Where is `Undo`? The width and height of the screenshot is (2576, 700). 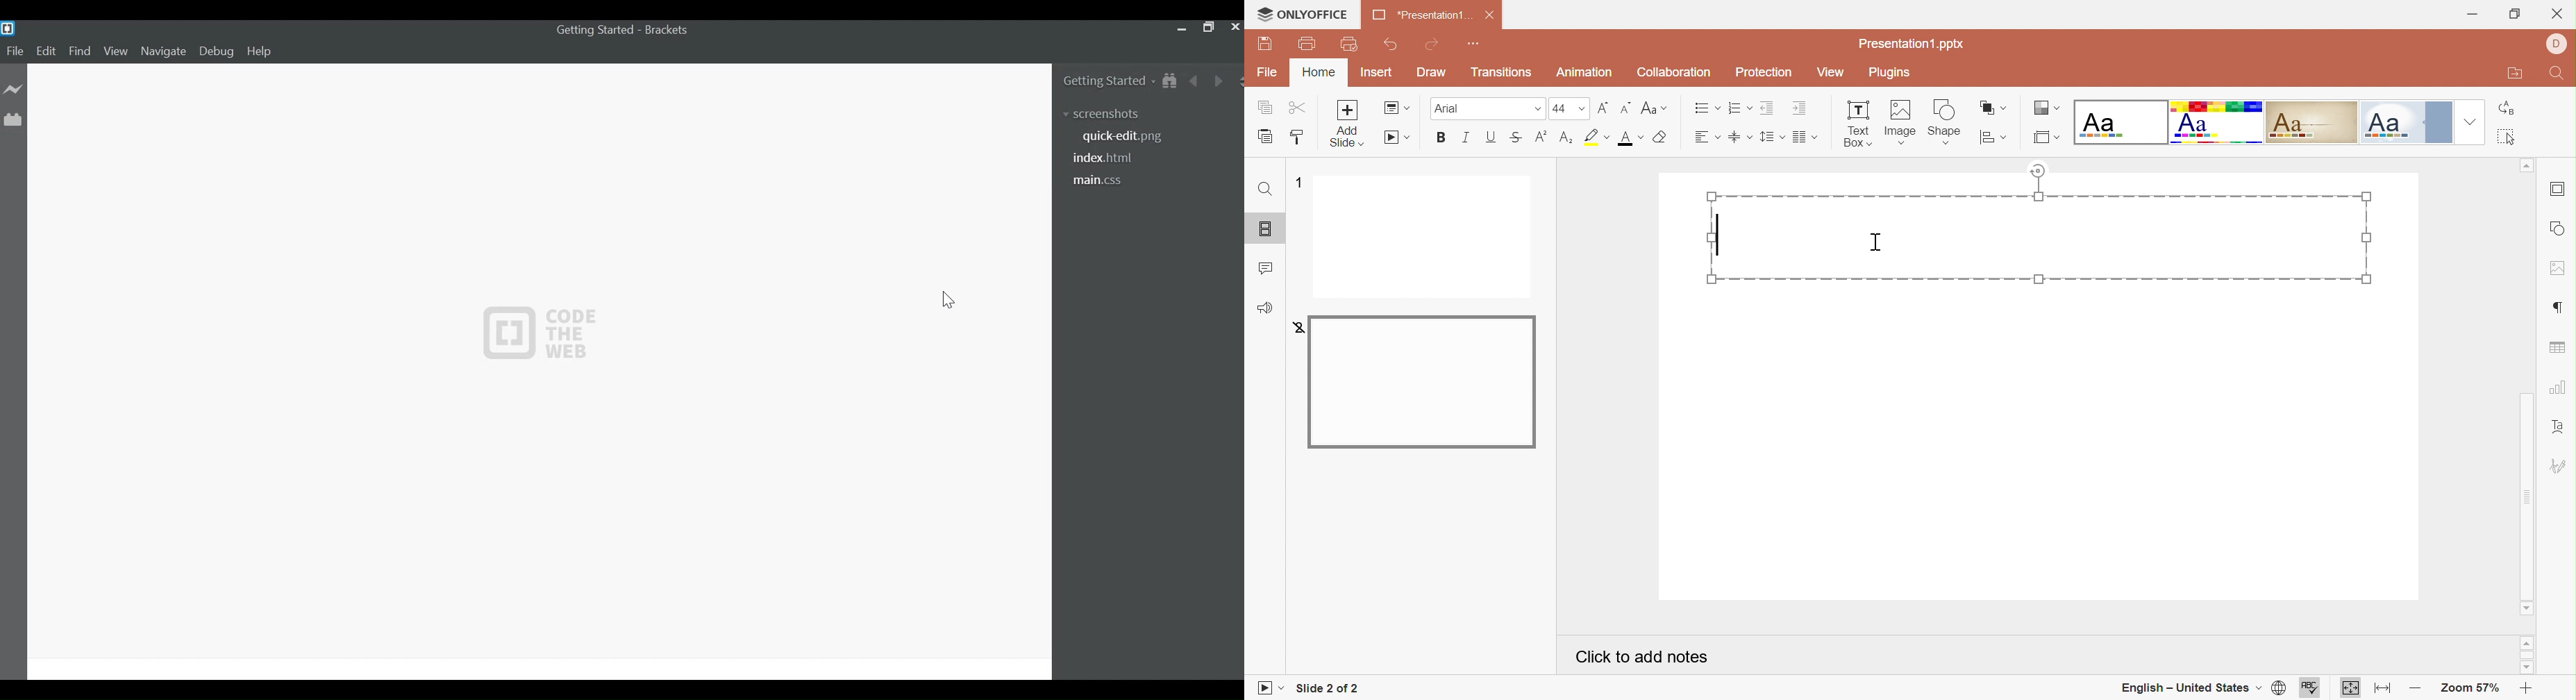 Undo is located at coordinates (1390, 47).